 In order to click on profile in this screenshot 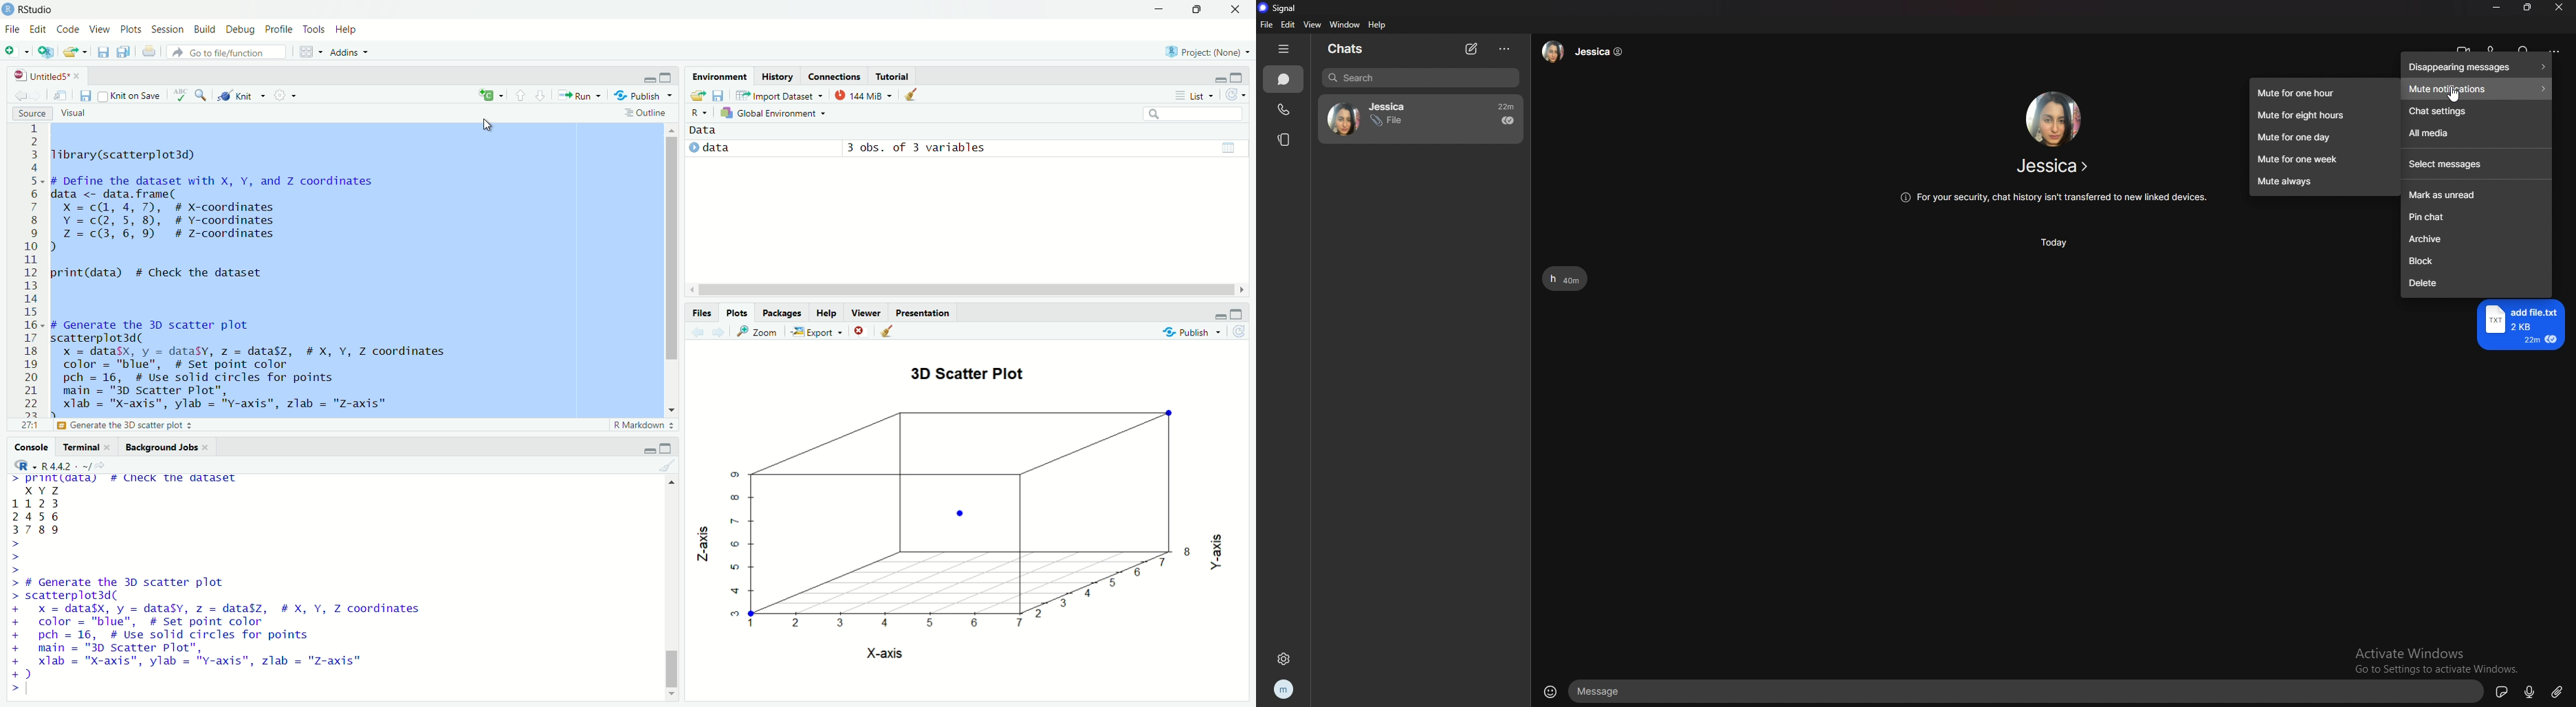, I will do `click(277, 29)`.